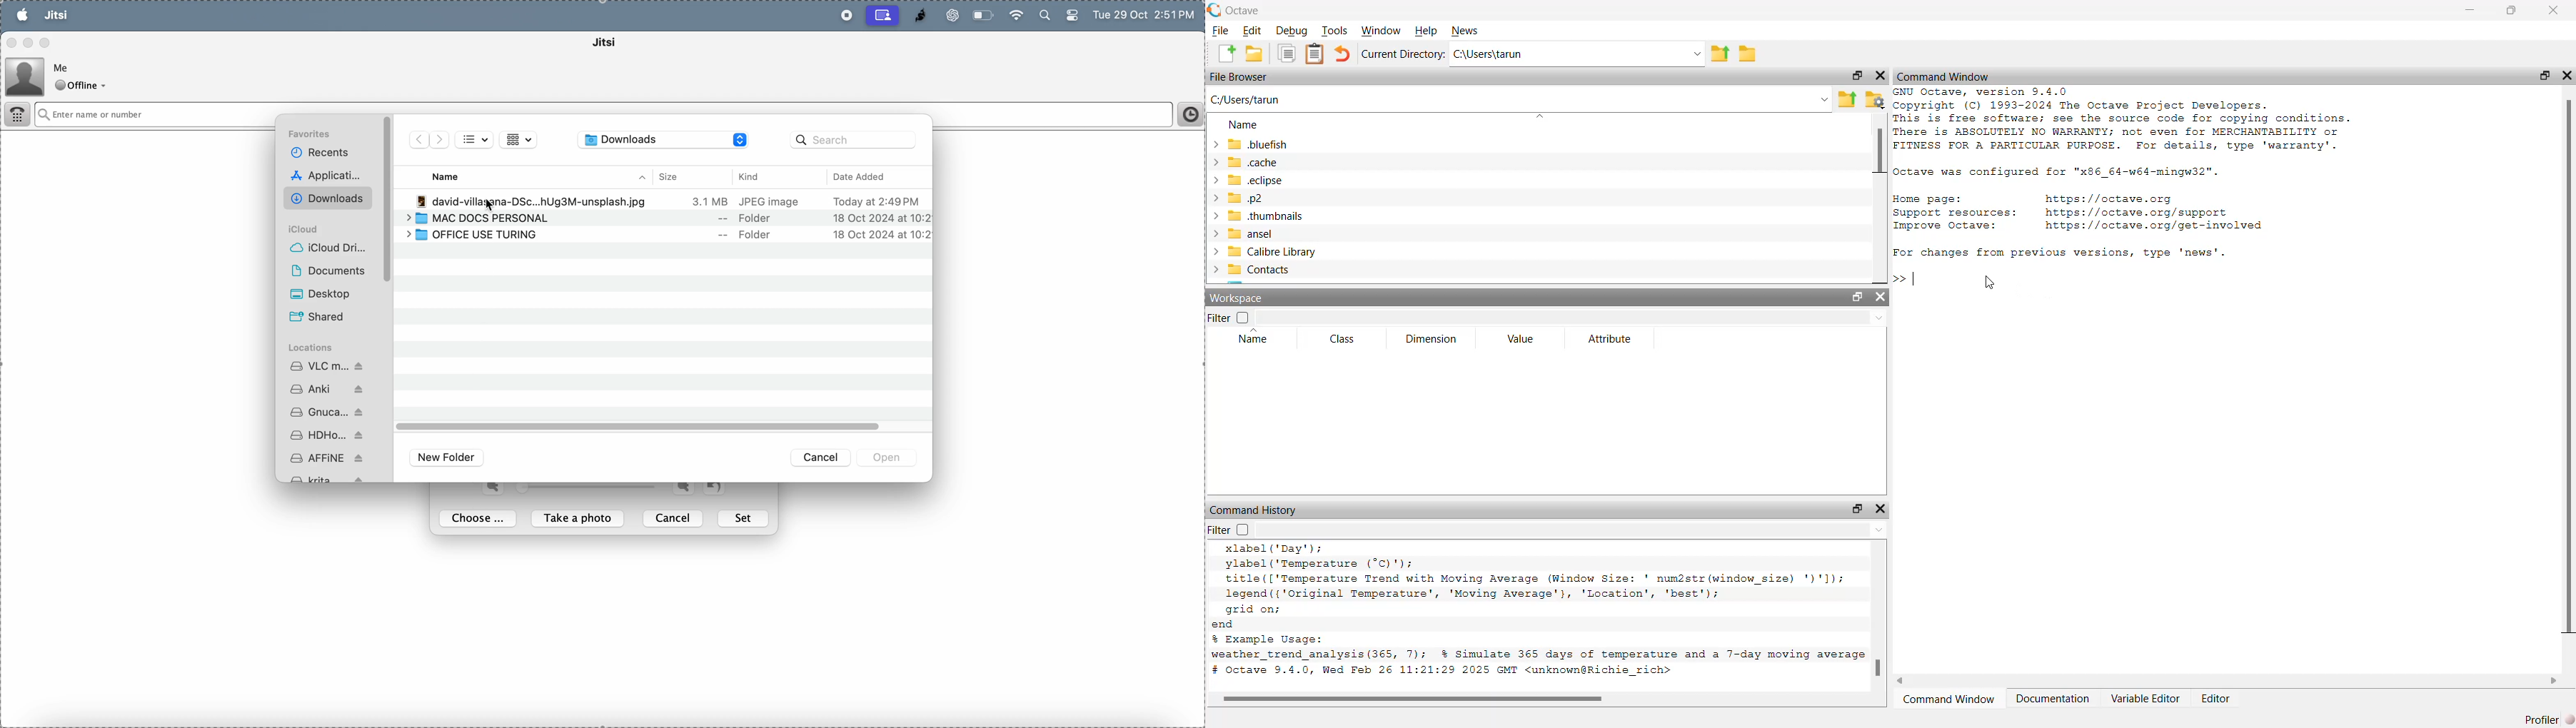 The image size is (2576, 728). I want to click on scroll bar, so click(1886, 613).